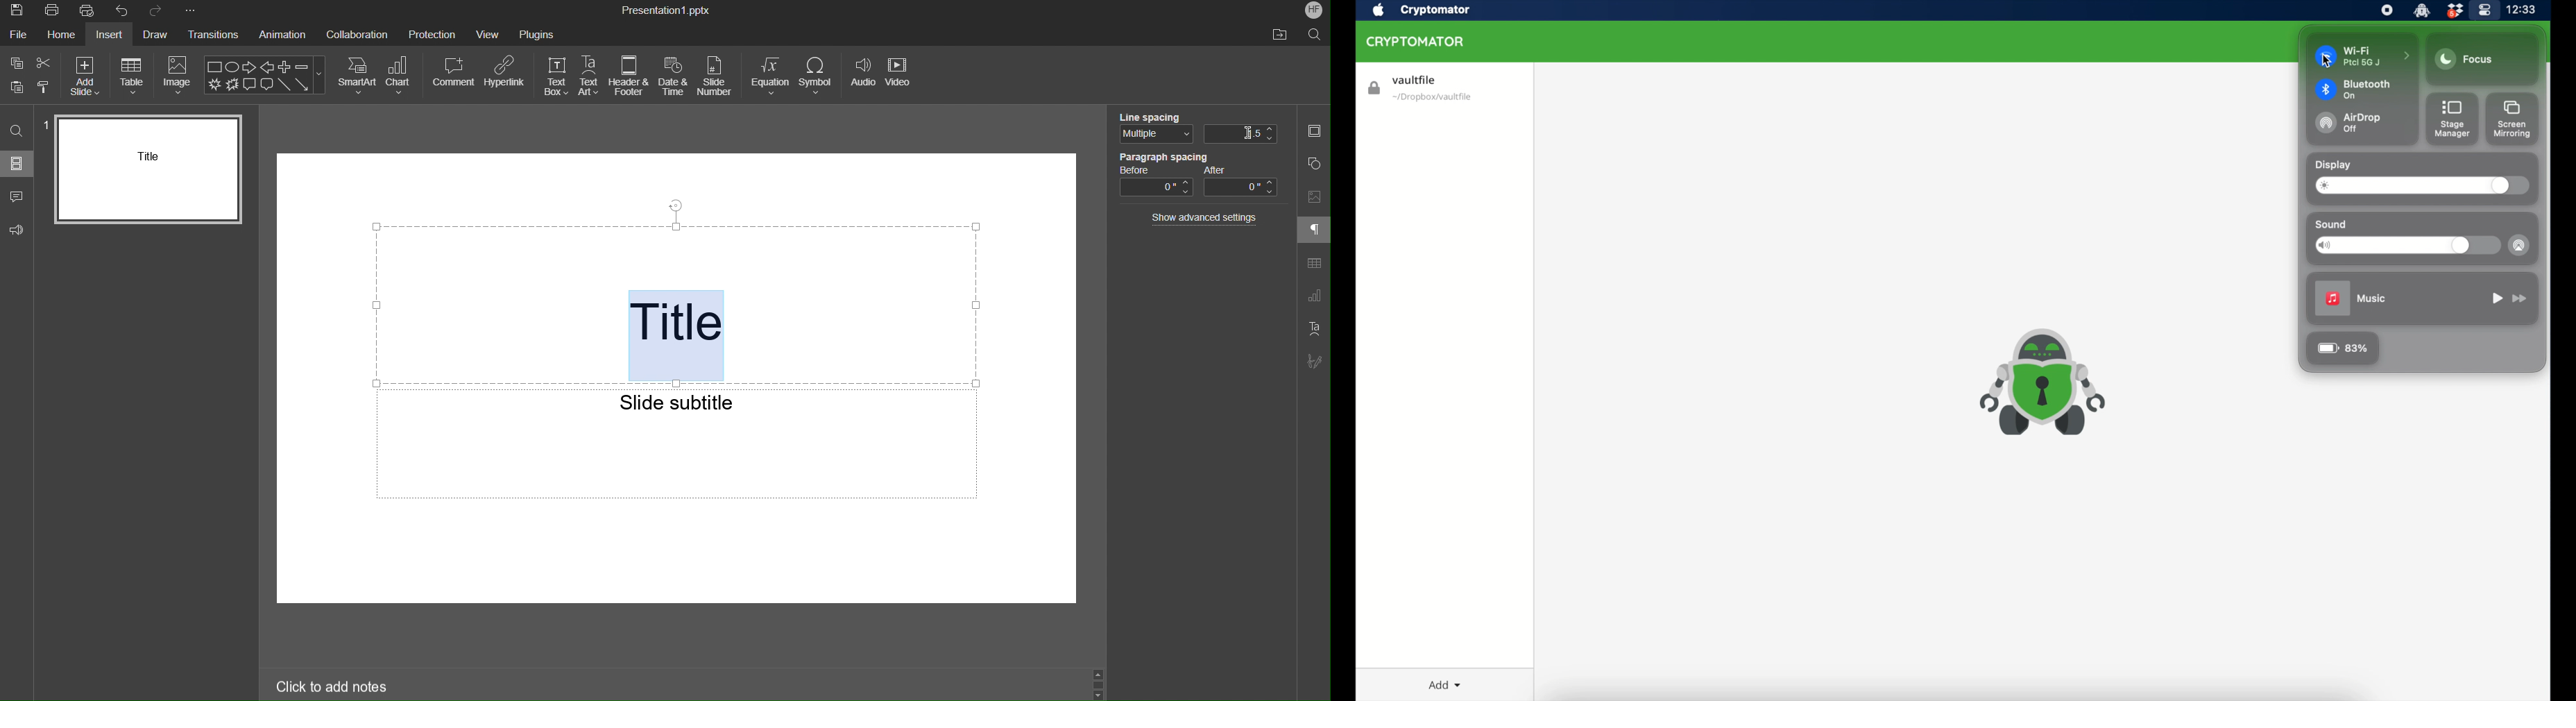  What do you see at coordinates (178, 76) in the screenshot?
I see `Image` at bounding box center [178, 76].